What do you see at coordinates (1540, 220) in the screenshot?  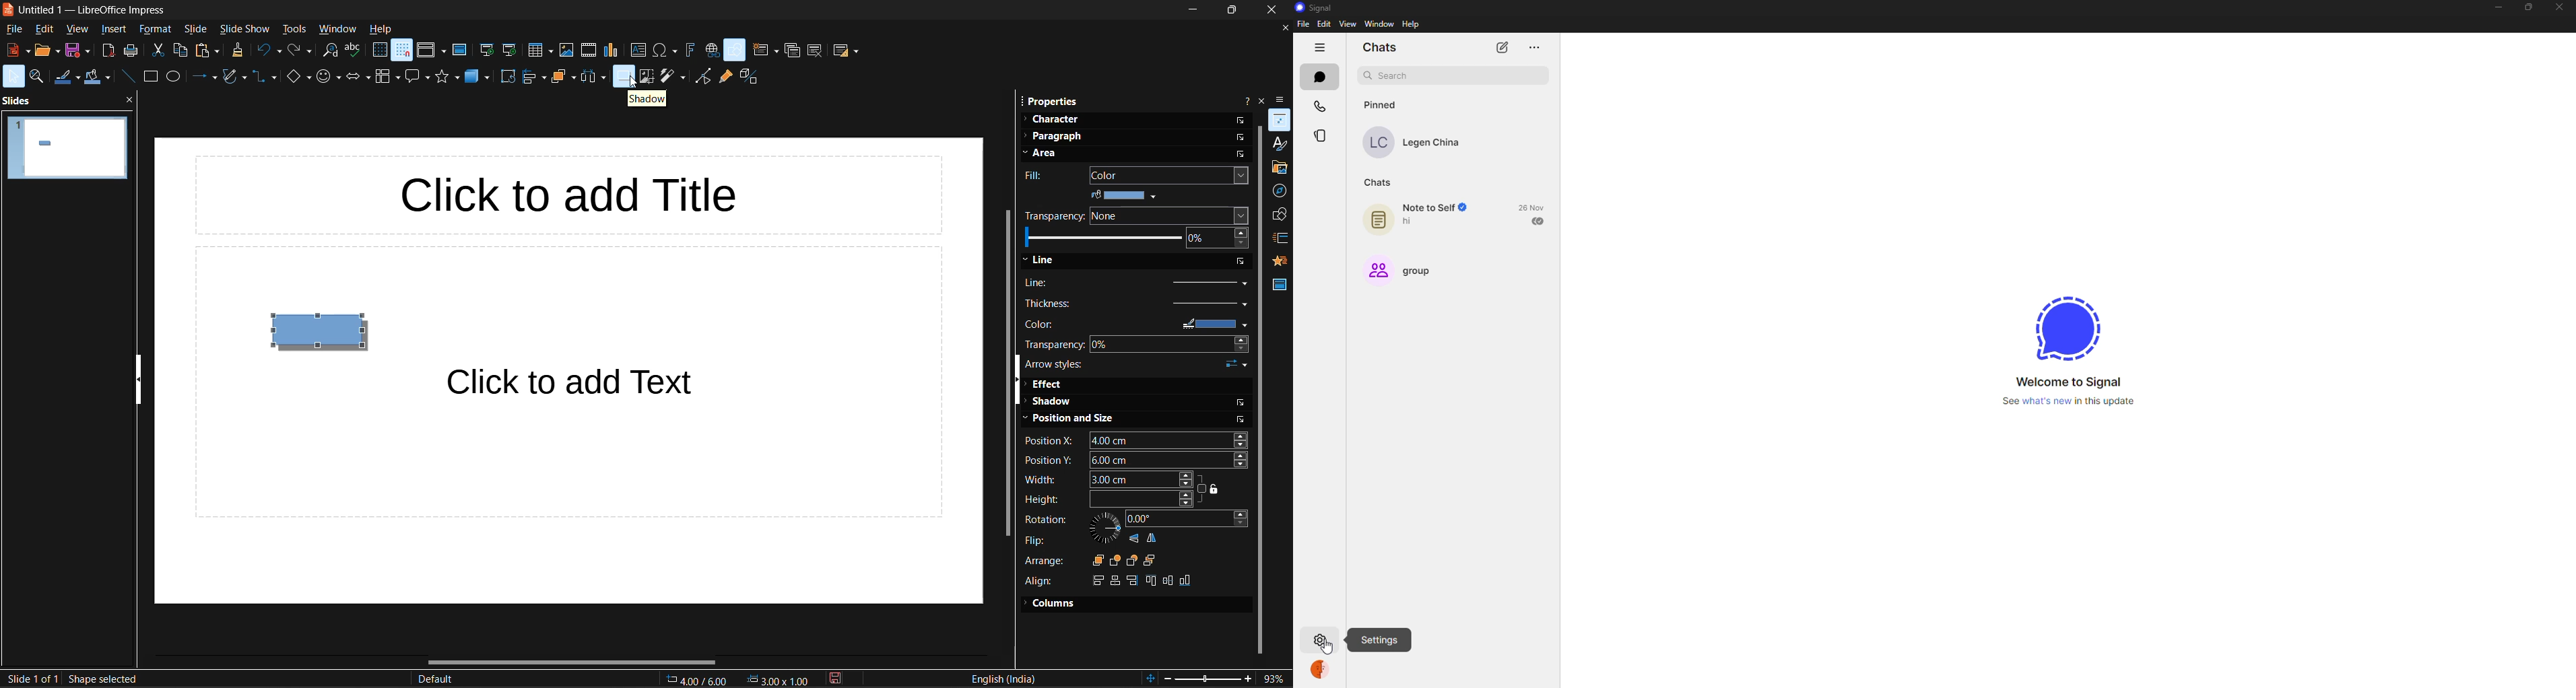 I see `sent` at bounding box center [1540, 220].